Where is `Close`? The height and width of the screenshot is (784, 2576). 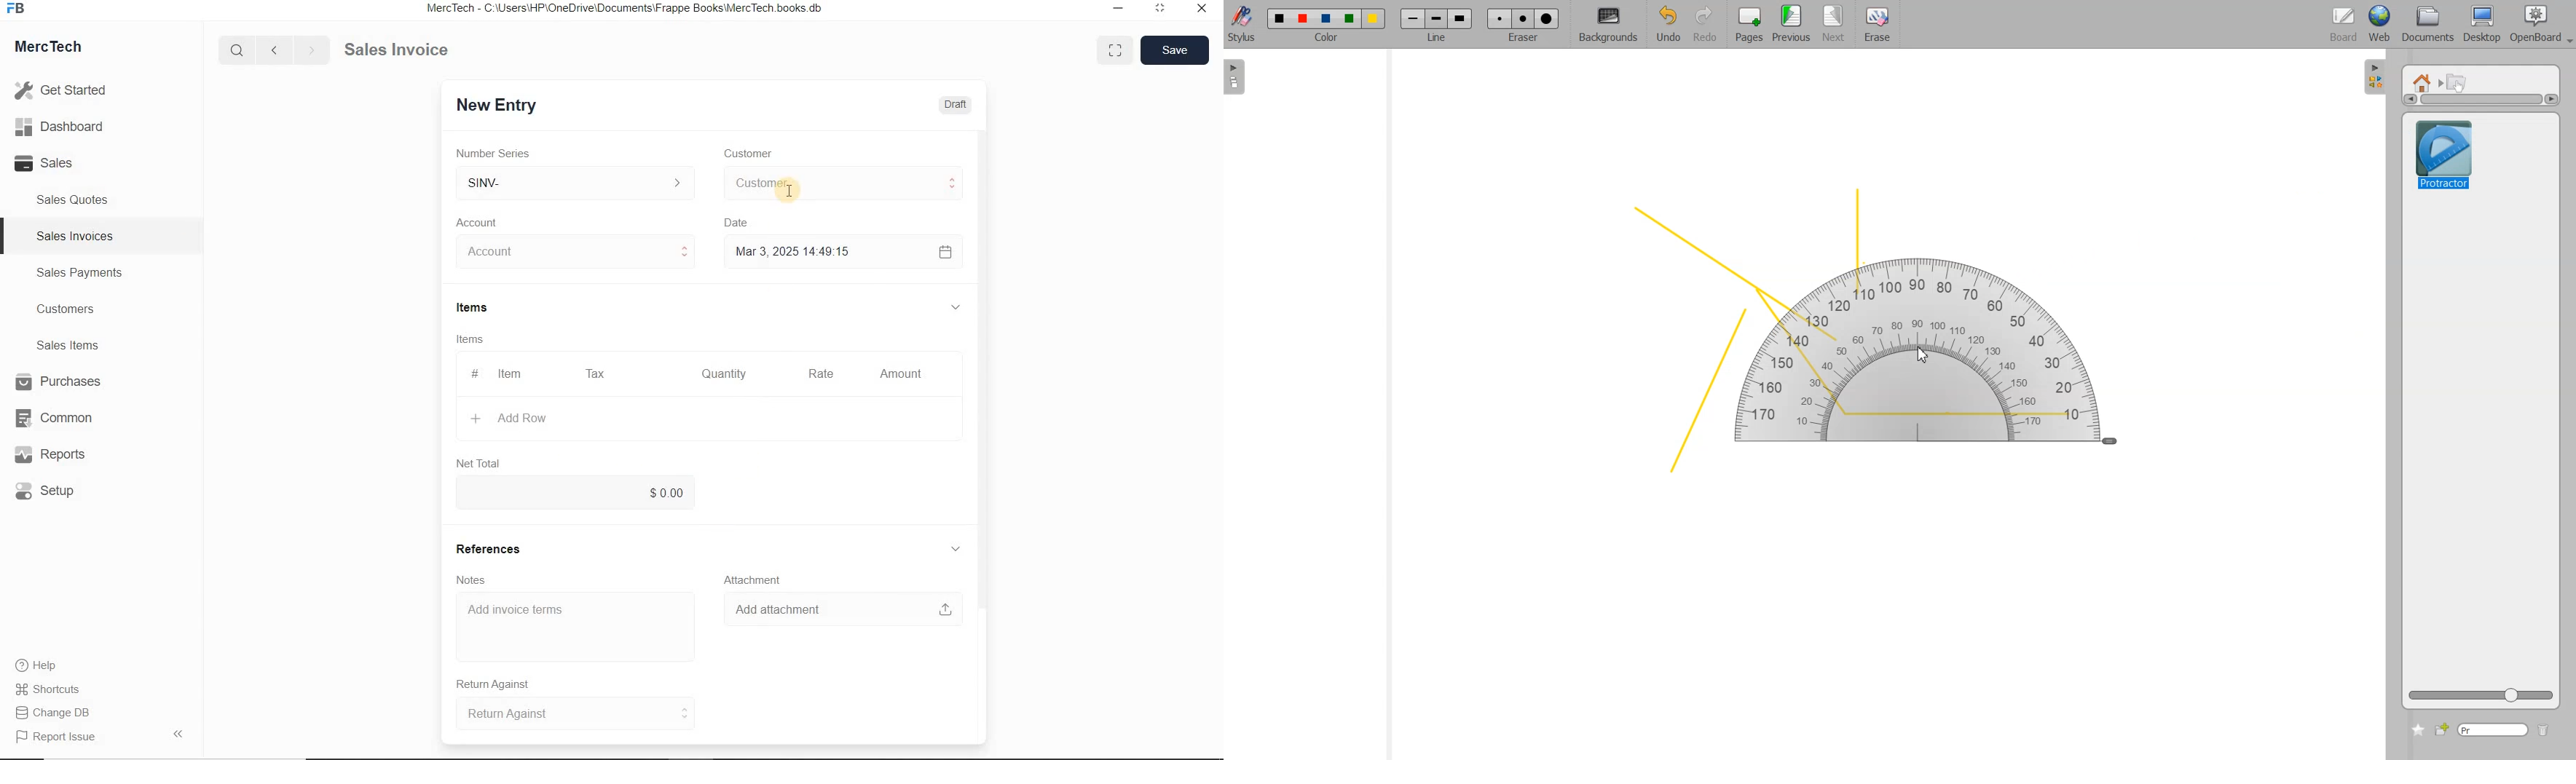
Close is located at coordinates (1200, 10).